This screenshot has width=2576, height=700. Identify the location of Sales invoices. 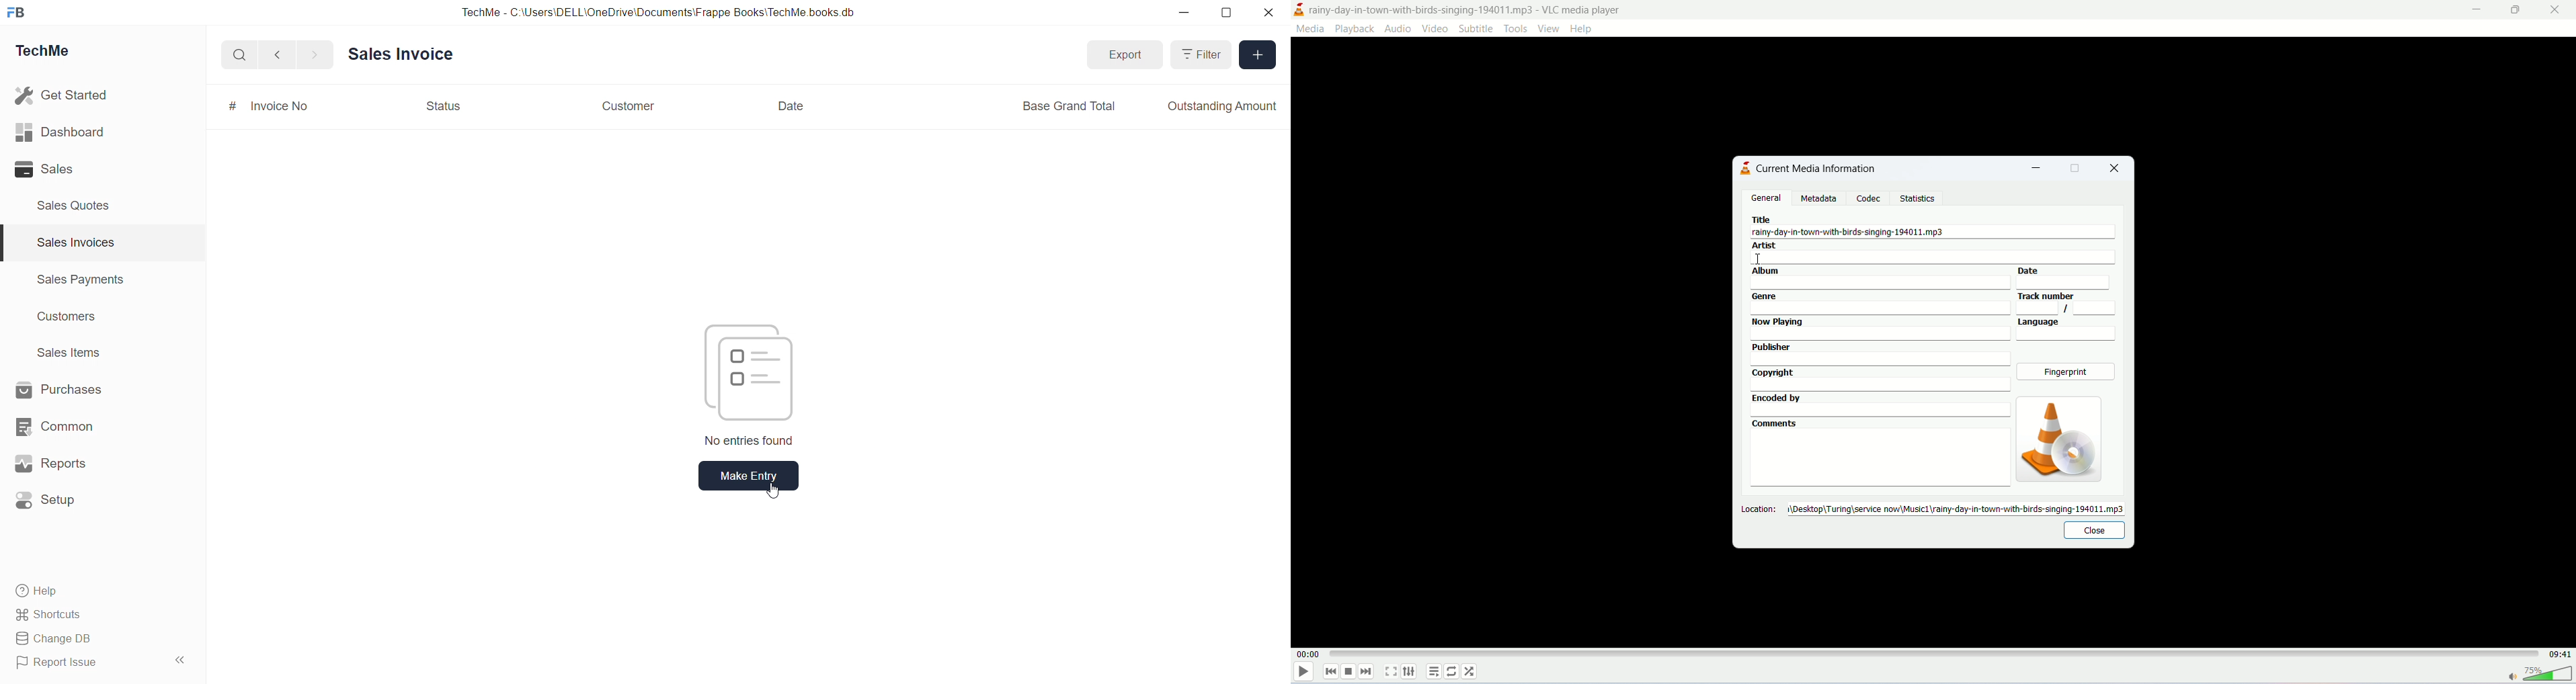
(75, 242).